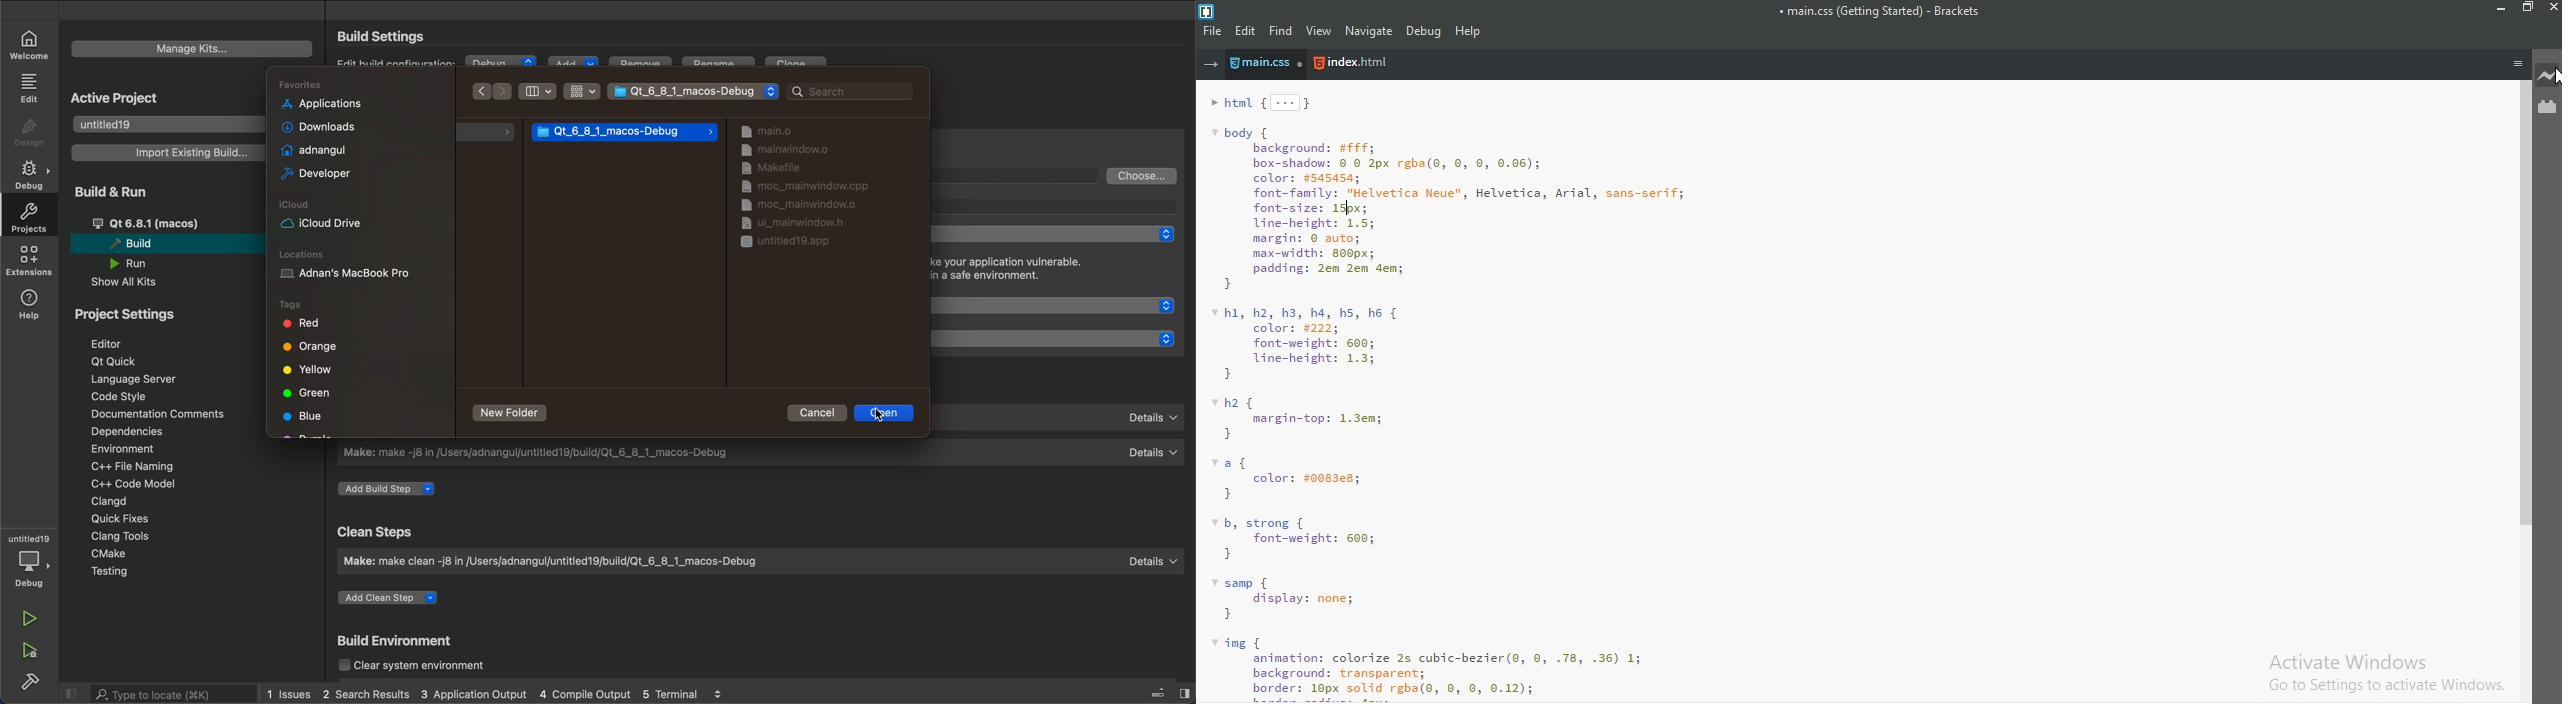 Image resolution: width=2576 pixels, height=728 pixels. I want to click on extension manager, so click(2548, 107).